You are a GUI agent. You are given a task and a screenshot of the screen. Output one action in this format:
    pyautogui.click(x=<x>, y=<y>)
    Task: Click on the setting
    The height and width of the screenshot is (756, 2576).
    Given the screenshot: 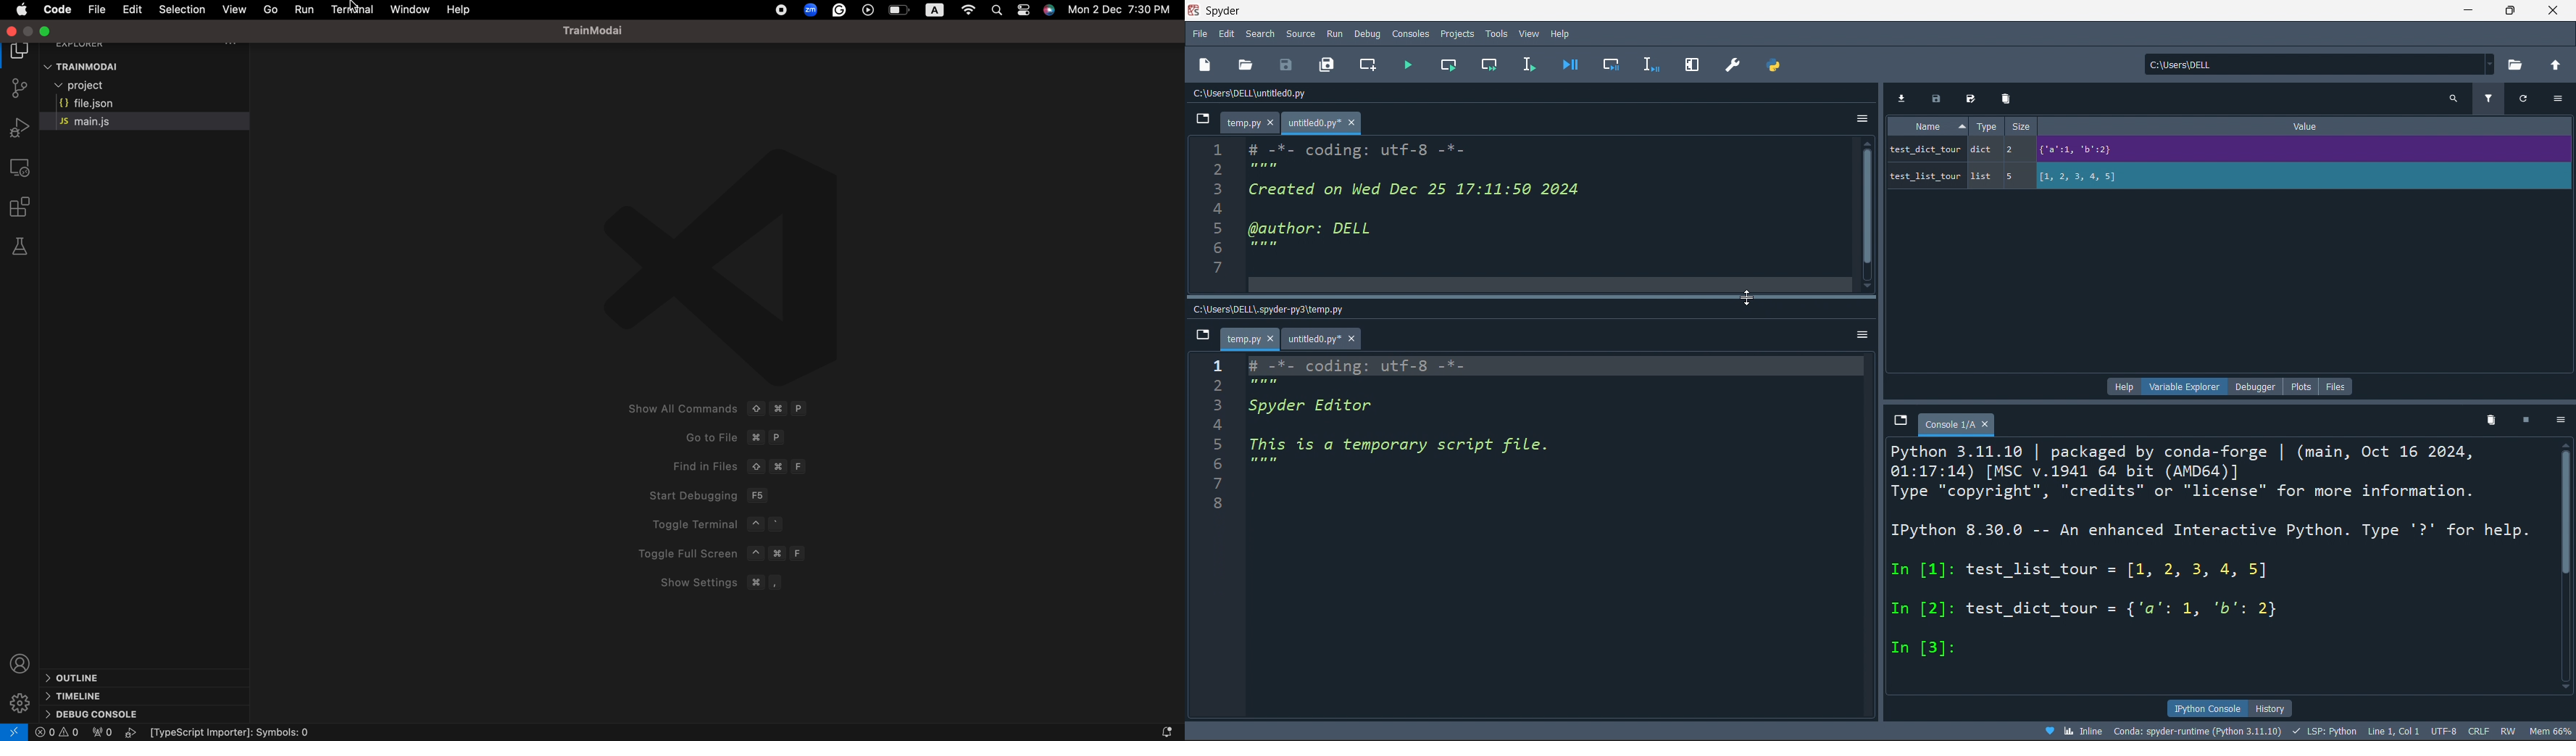 What is the action you would take?
    pyautogui.click(x=20, y=698)
    